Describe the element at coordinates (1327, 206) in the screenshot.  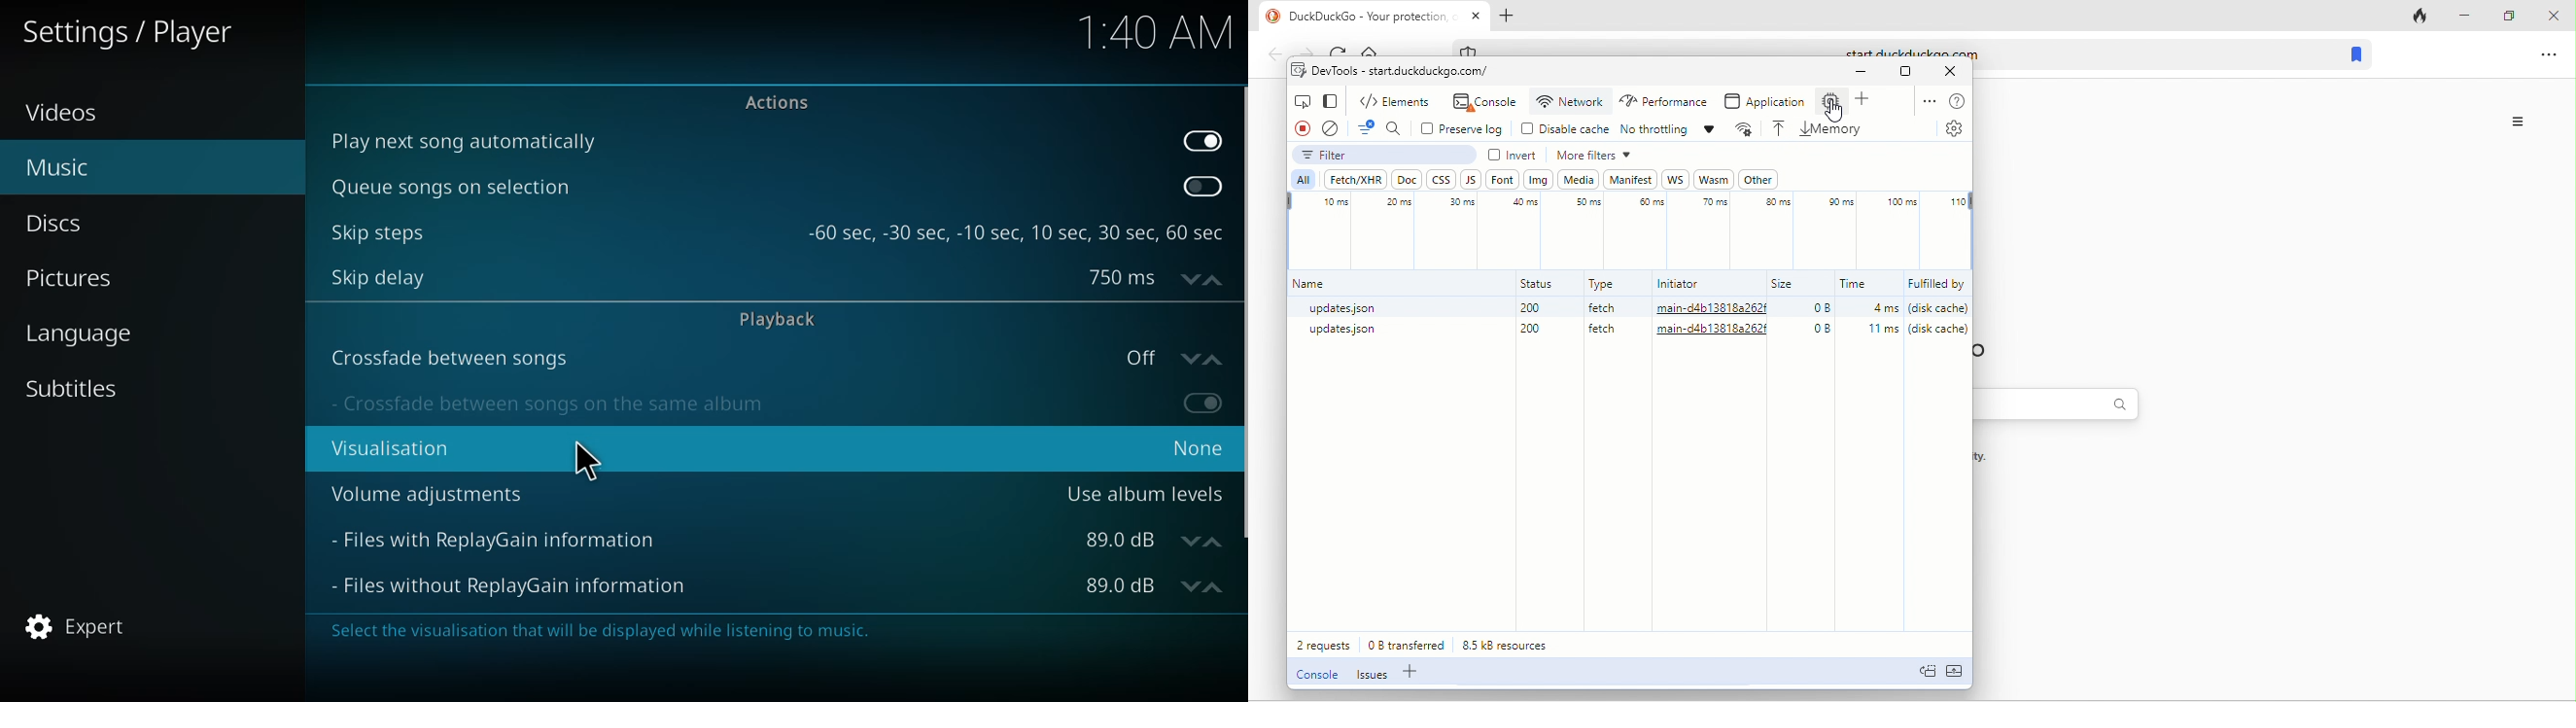
I see `10 ms` at that location.